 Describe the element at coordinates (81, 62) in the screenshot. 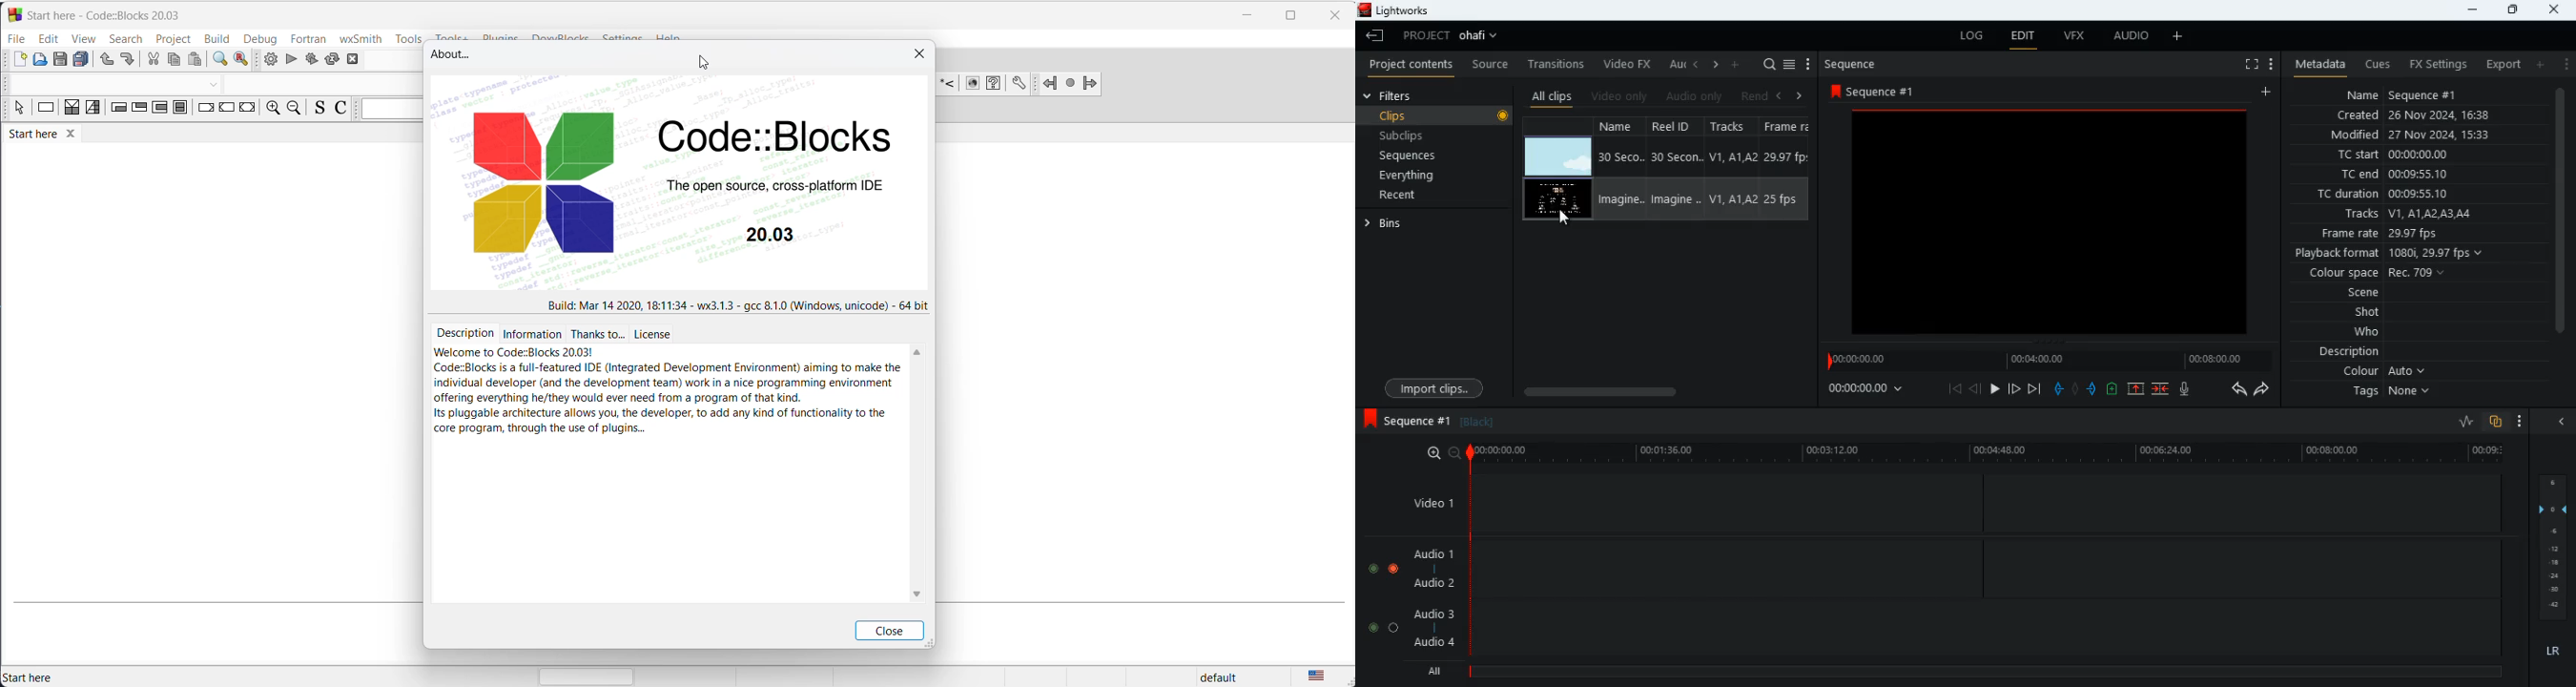

I see `save all` at that location.